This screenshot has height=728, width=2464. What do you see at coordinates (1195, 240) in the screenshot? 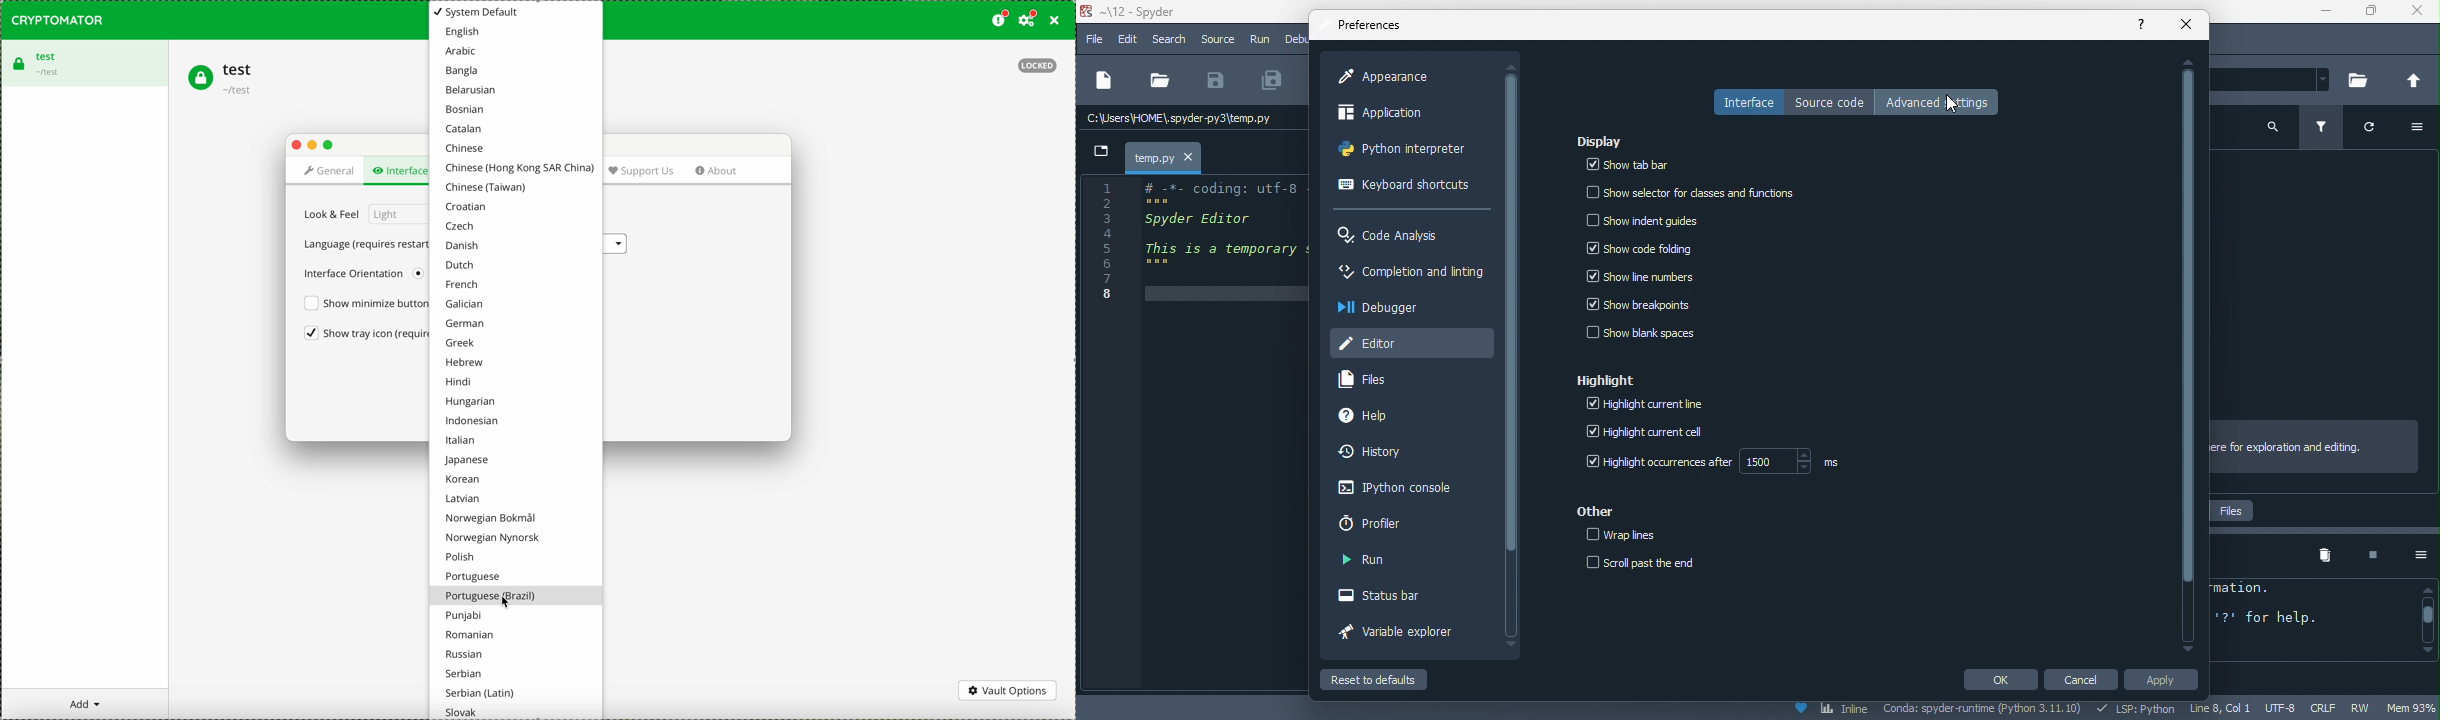
I see `coding` at bounding box center [1195, 240].